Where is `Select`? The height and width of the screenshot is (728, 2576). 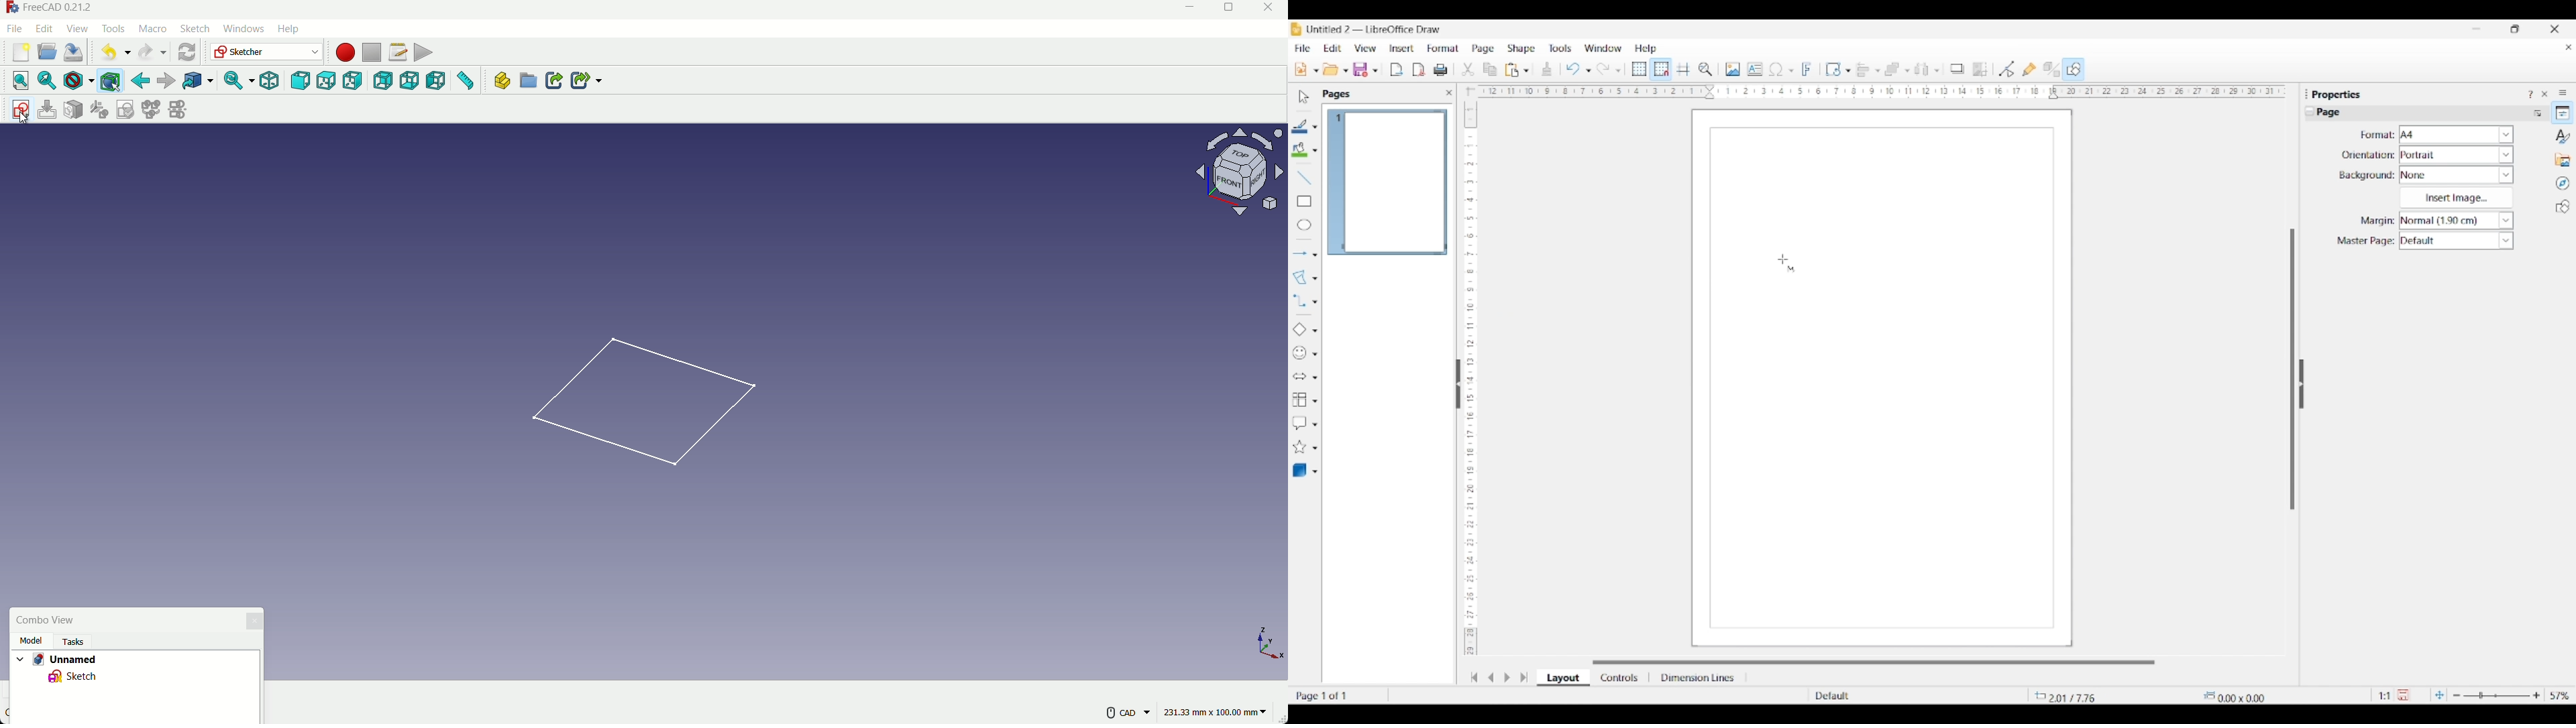 Select is located at coordinates (1304, 97).